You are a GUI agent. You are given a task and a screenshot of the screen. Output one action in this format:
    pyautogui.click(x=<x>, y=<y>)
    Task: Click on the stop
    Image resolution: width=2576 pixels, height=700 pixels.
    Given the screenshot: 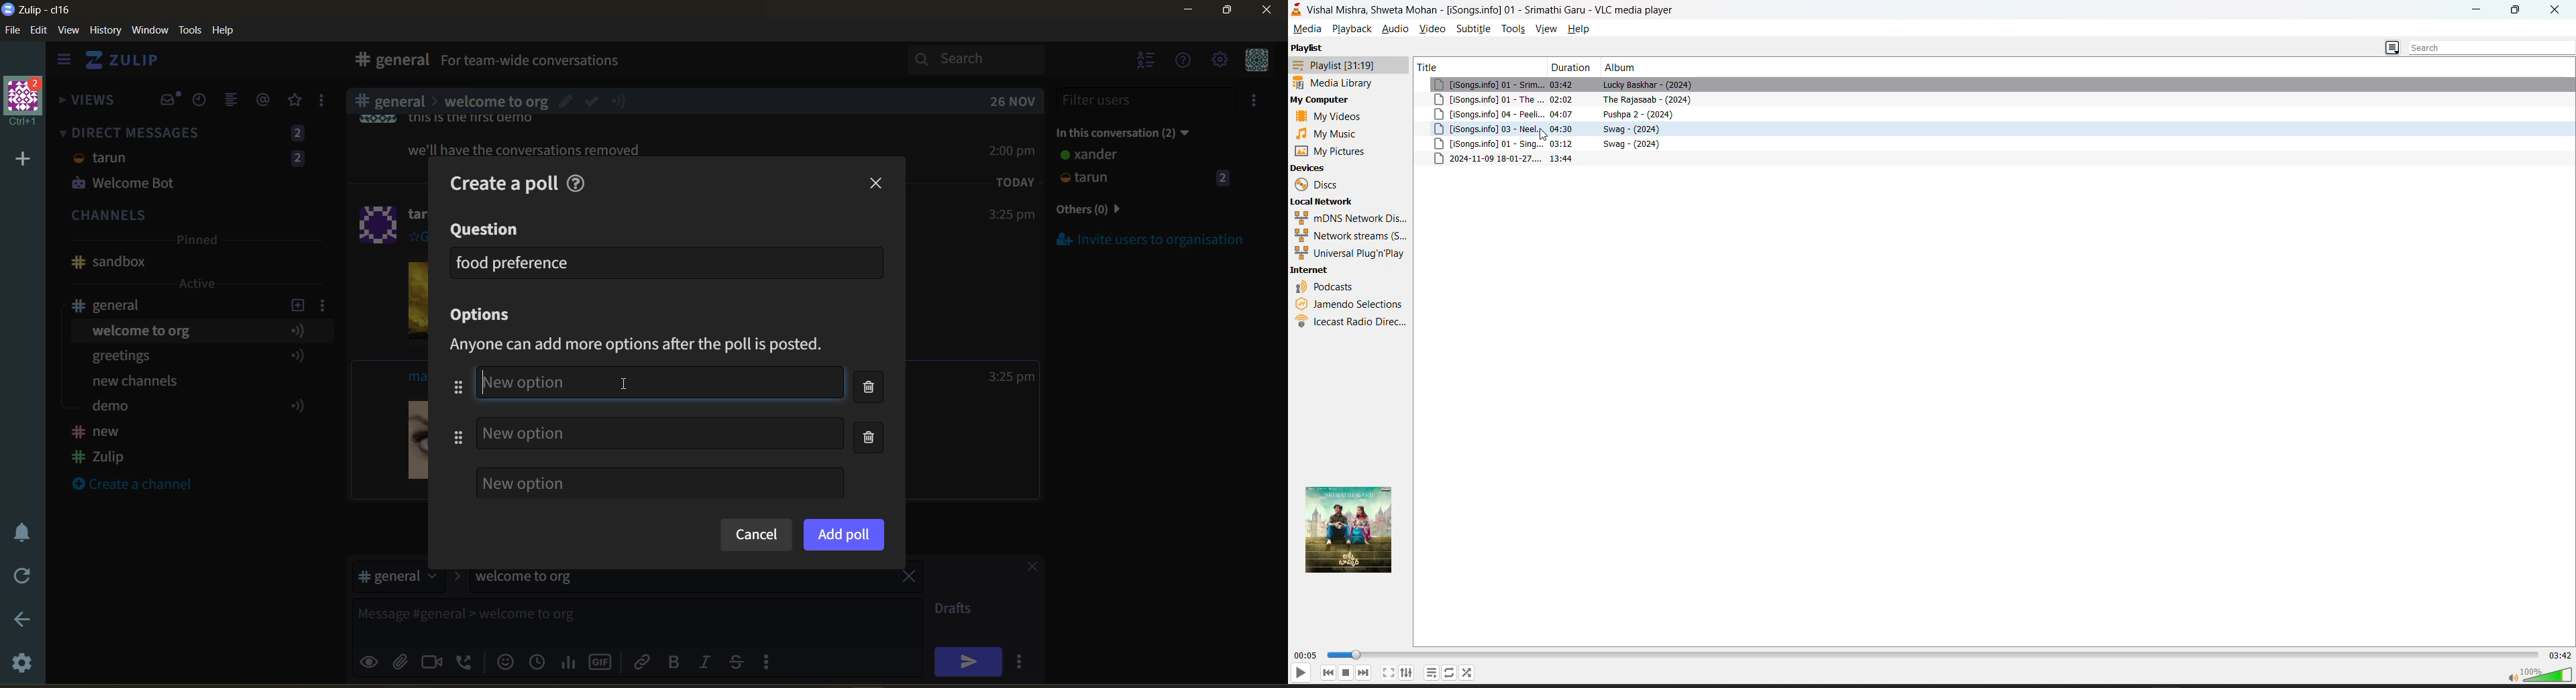 What is the action you would take?
    pyautogui.click(x=1346, y=673)
    